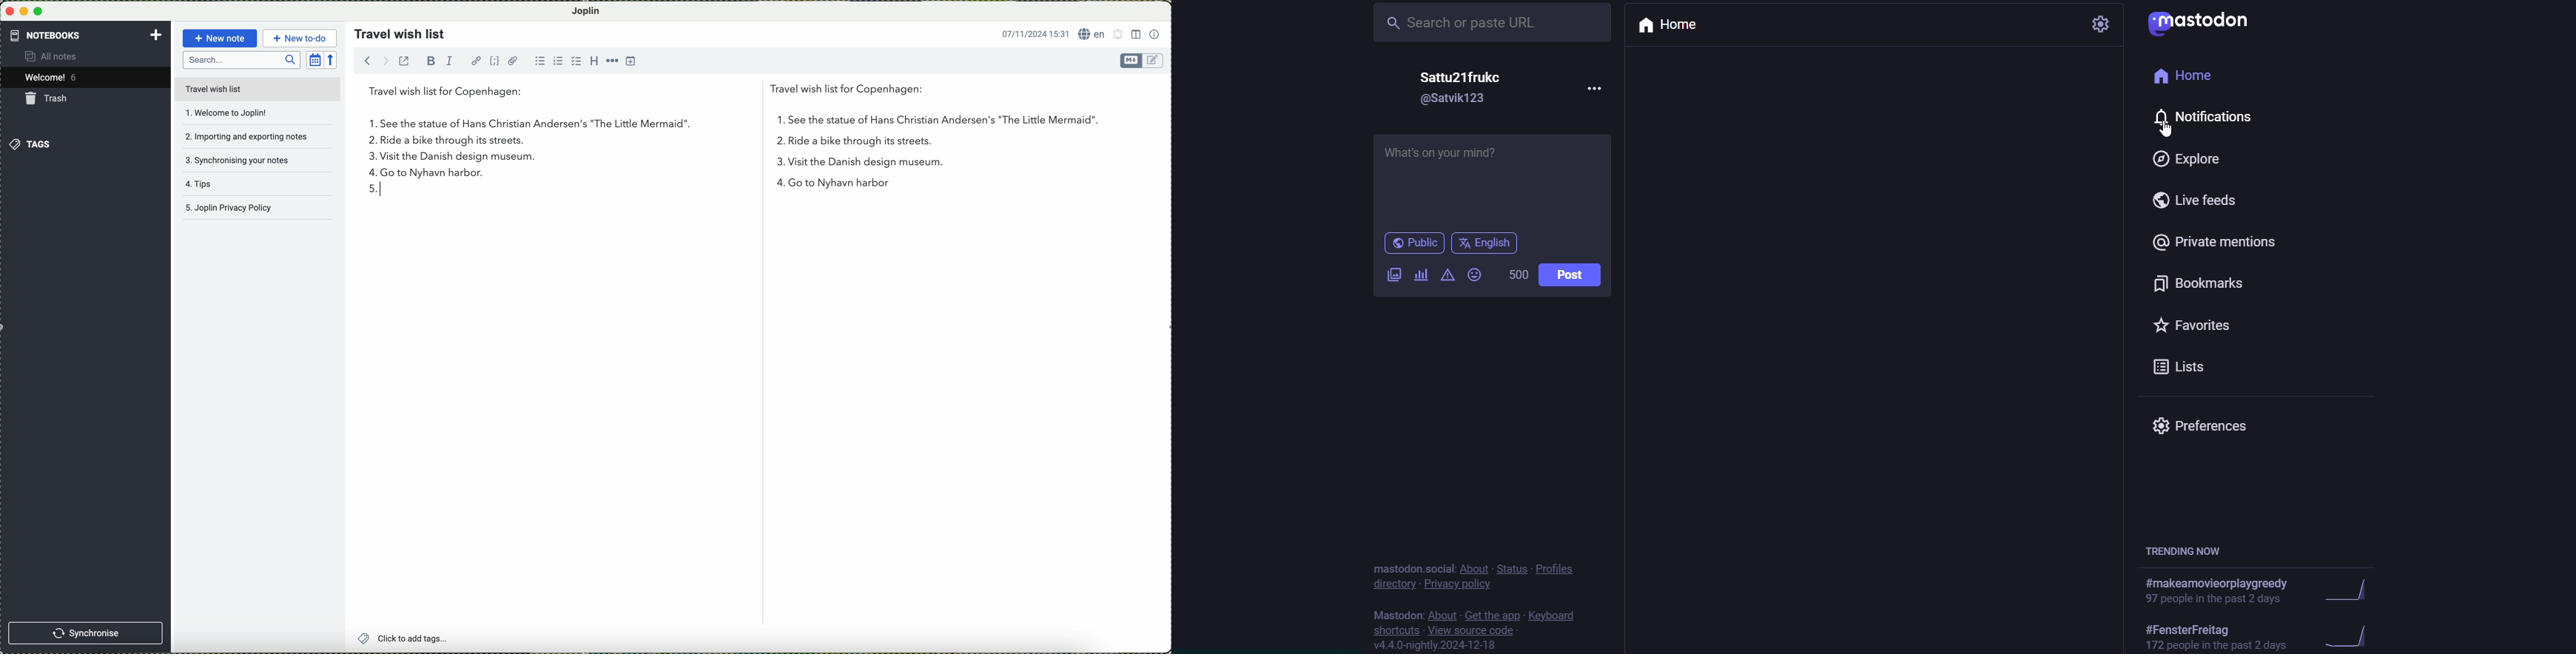 The height and width of the screenshot is (672, 2576). Describe the element at coordinates (591, 10) in the screenshot. I see `Joplin` at that location.